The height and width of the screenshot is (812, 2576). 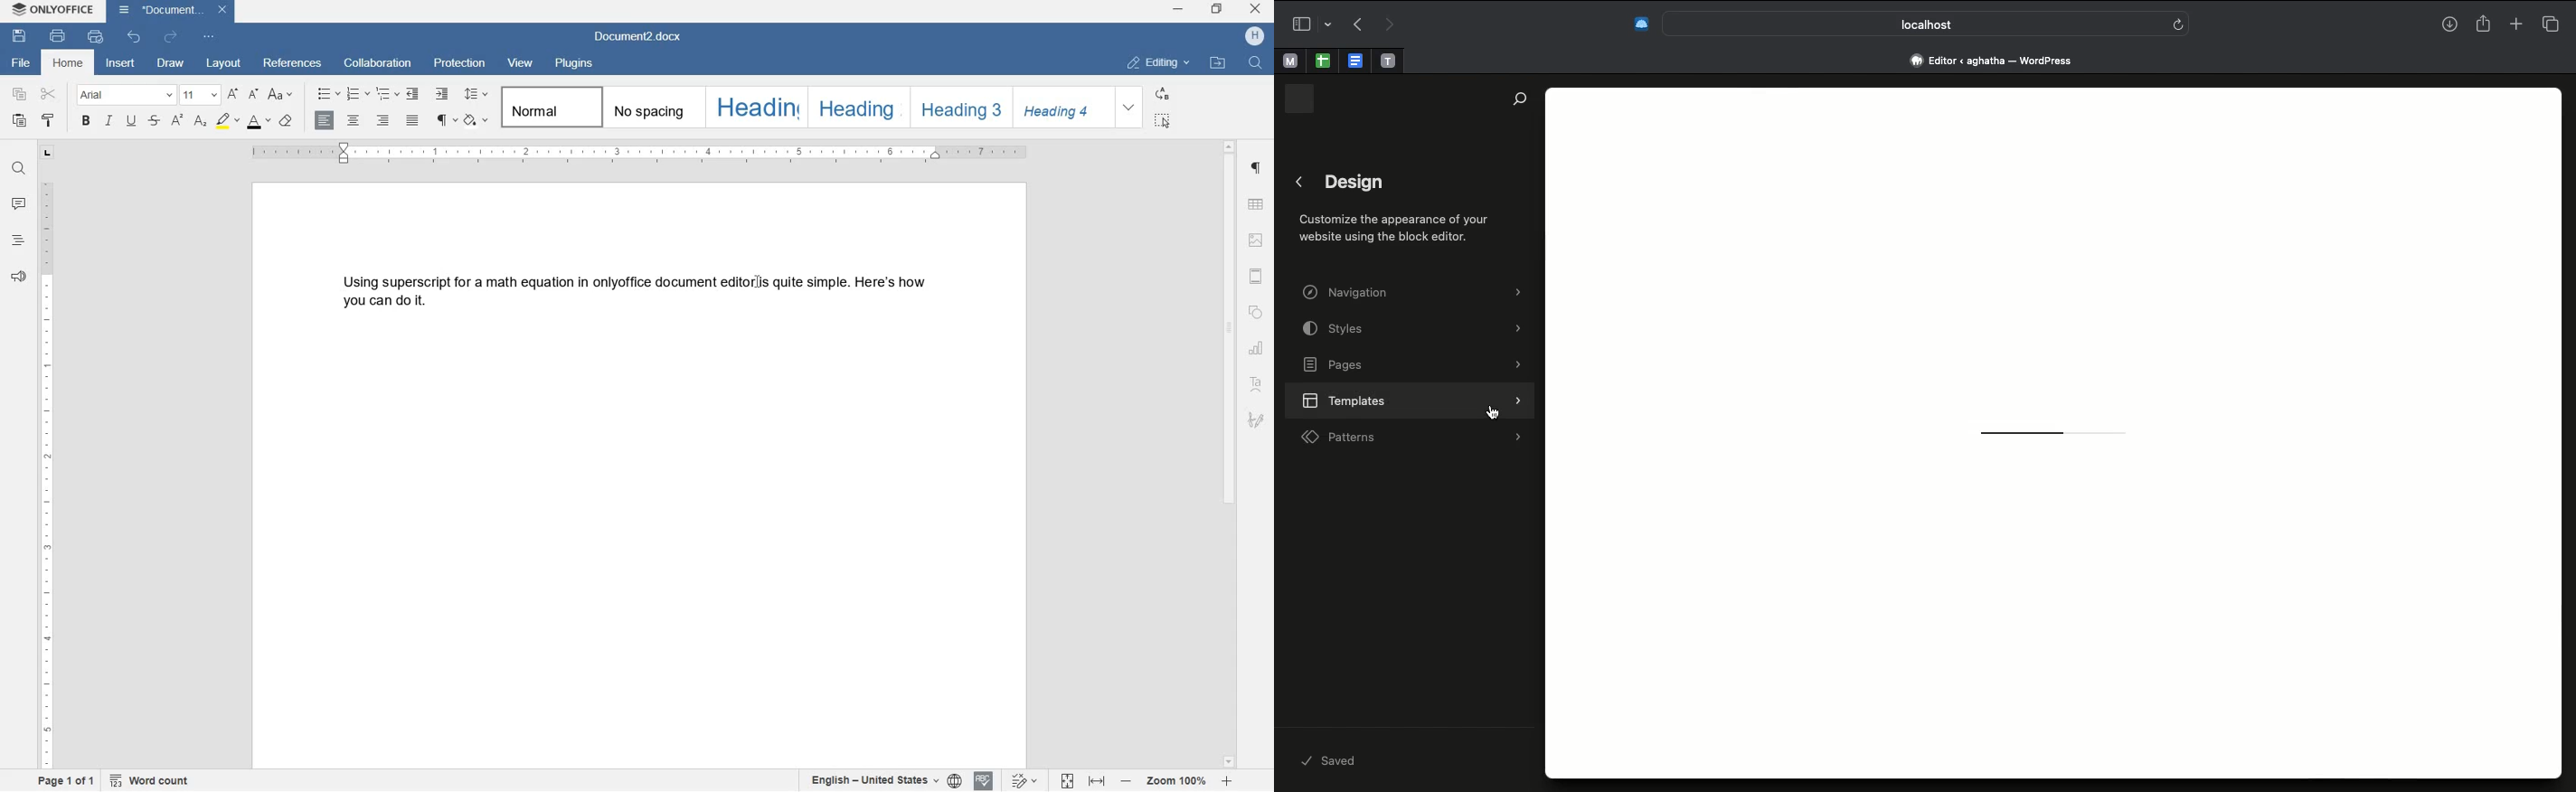 What do you see at coordinates (1321, 61) in the screenshot?
I see `open tab, google sheet` at bounding box center [1321, 61].